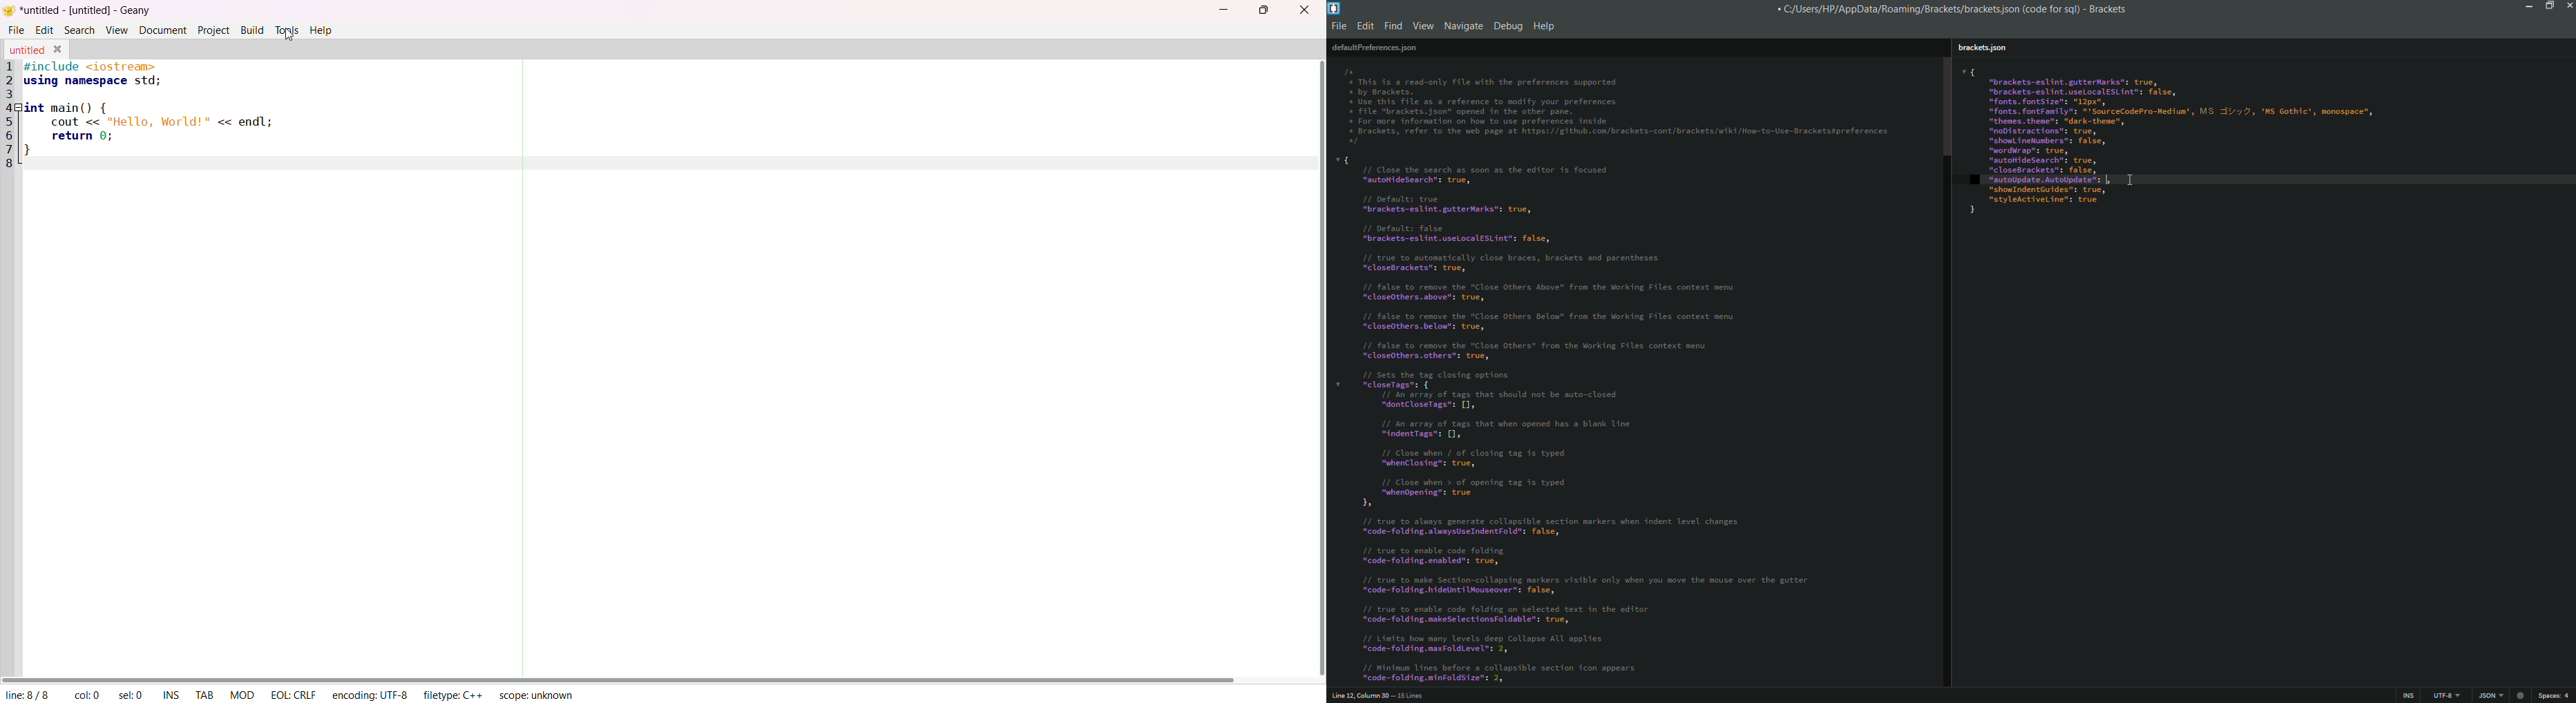  I want to click on {“brackets-eslint. gutterMarks": true,"brackets-eslint.useLocalESLint": false,“fonts. fontsize": "2px","fonts. fontFamily": "'SourceCodePro-Medium', MS =i/y 2, 'MS Gothic’, monospace",“themes. theme": "dark-thene",“noDistractions": true,“shoul inetumbers": false,“wordwrap": true,“autoitidesearch®; true,"closeBrackets": false,“autoUpdate. AutoUpdate": falsd]“showlndentGuides": true,“styleActiveline"s true}, so click(2265, 139).